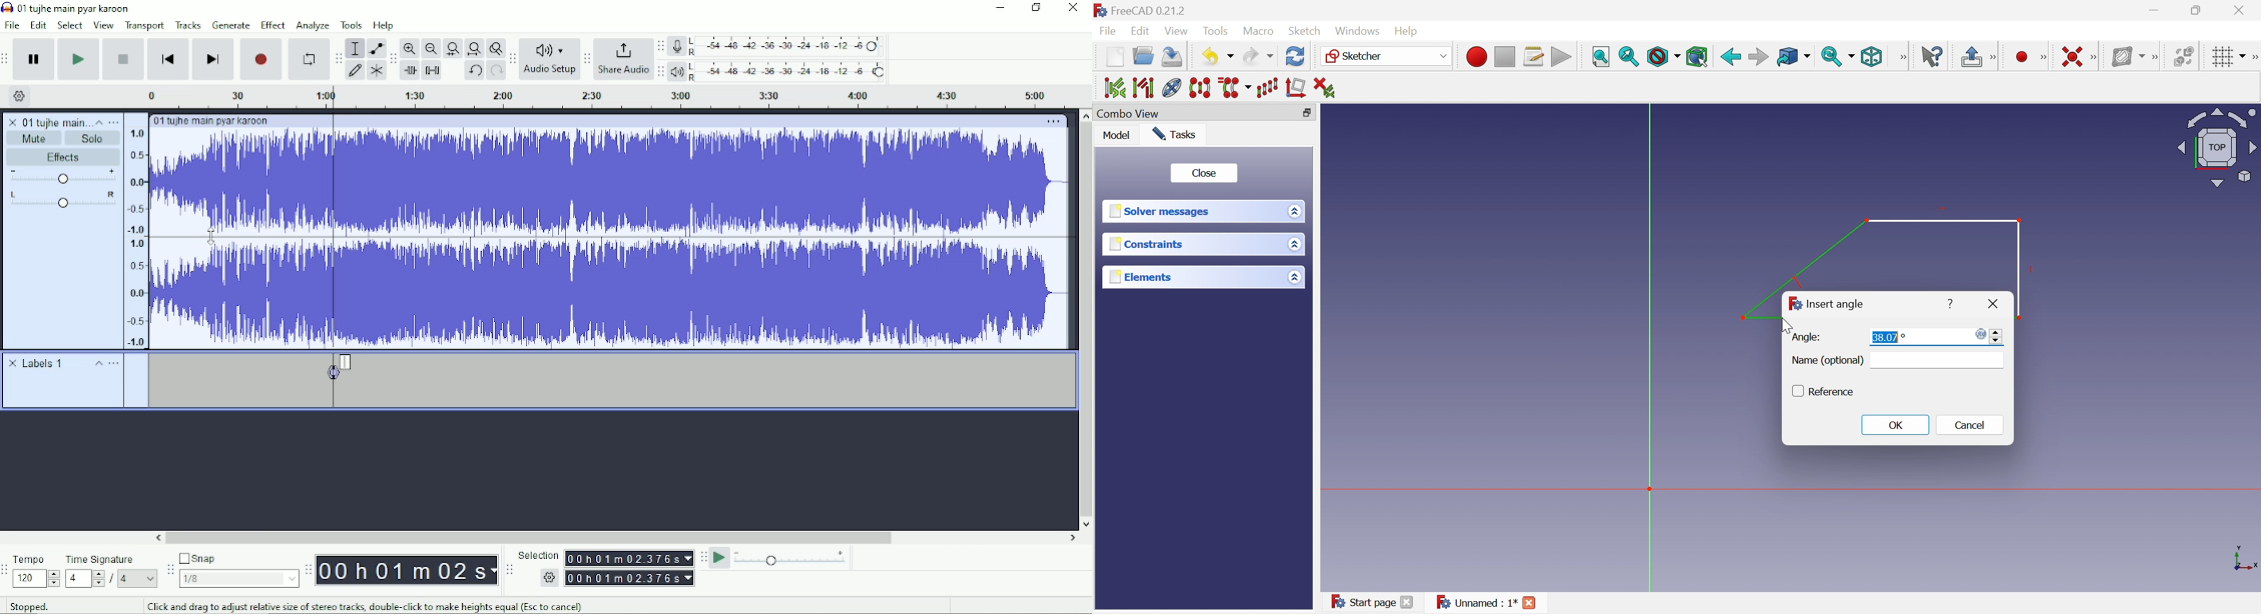 The height and width of the screenshot is (616, 2268). I want to click on Cursor, so click(1784, 324).